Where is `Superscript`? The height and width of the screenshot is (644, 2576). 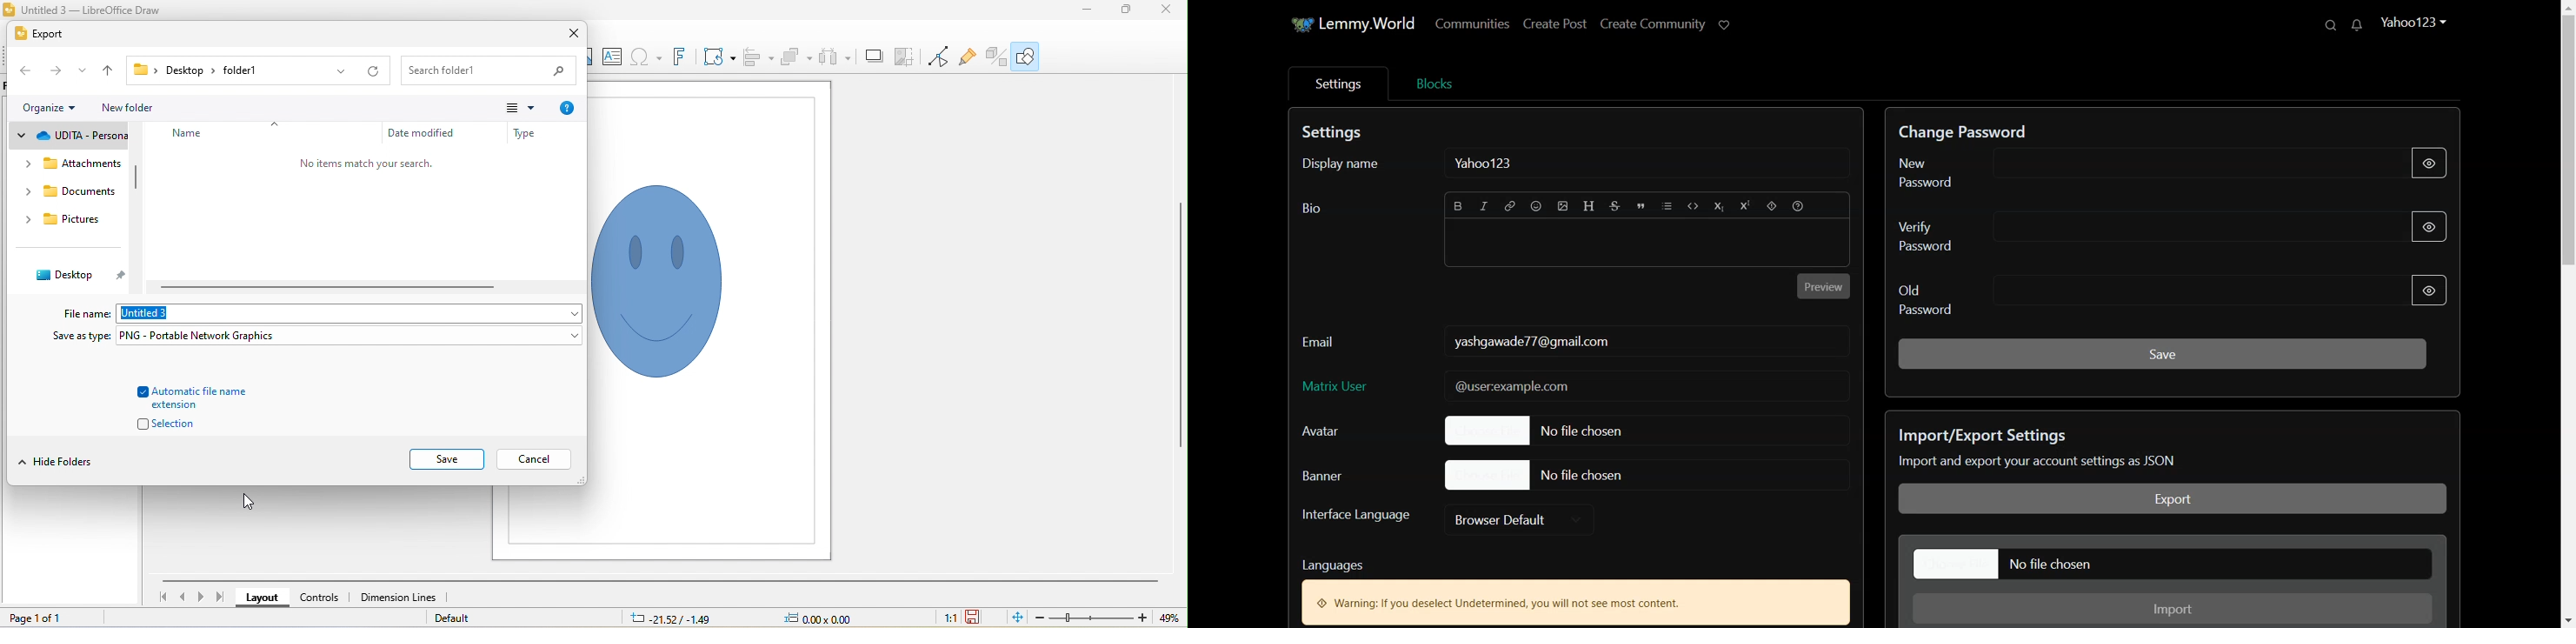
Superscript is located at coordinates (1744, 207).